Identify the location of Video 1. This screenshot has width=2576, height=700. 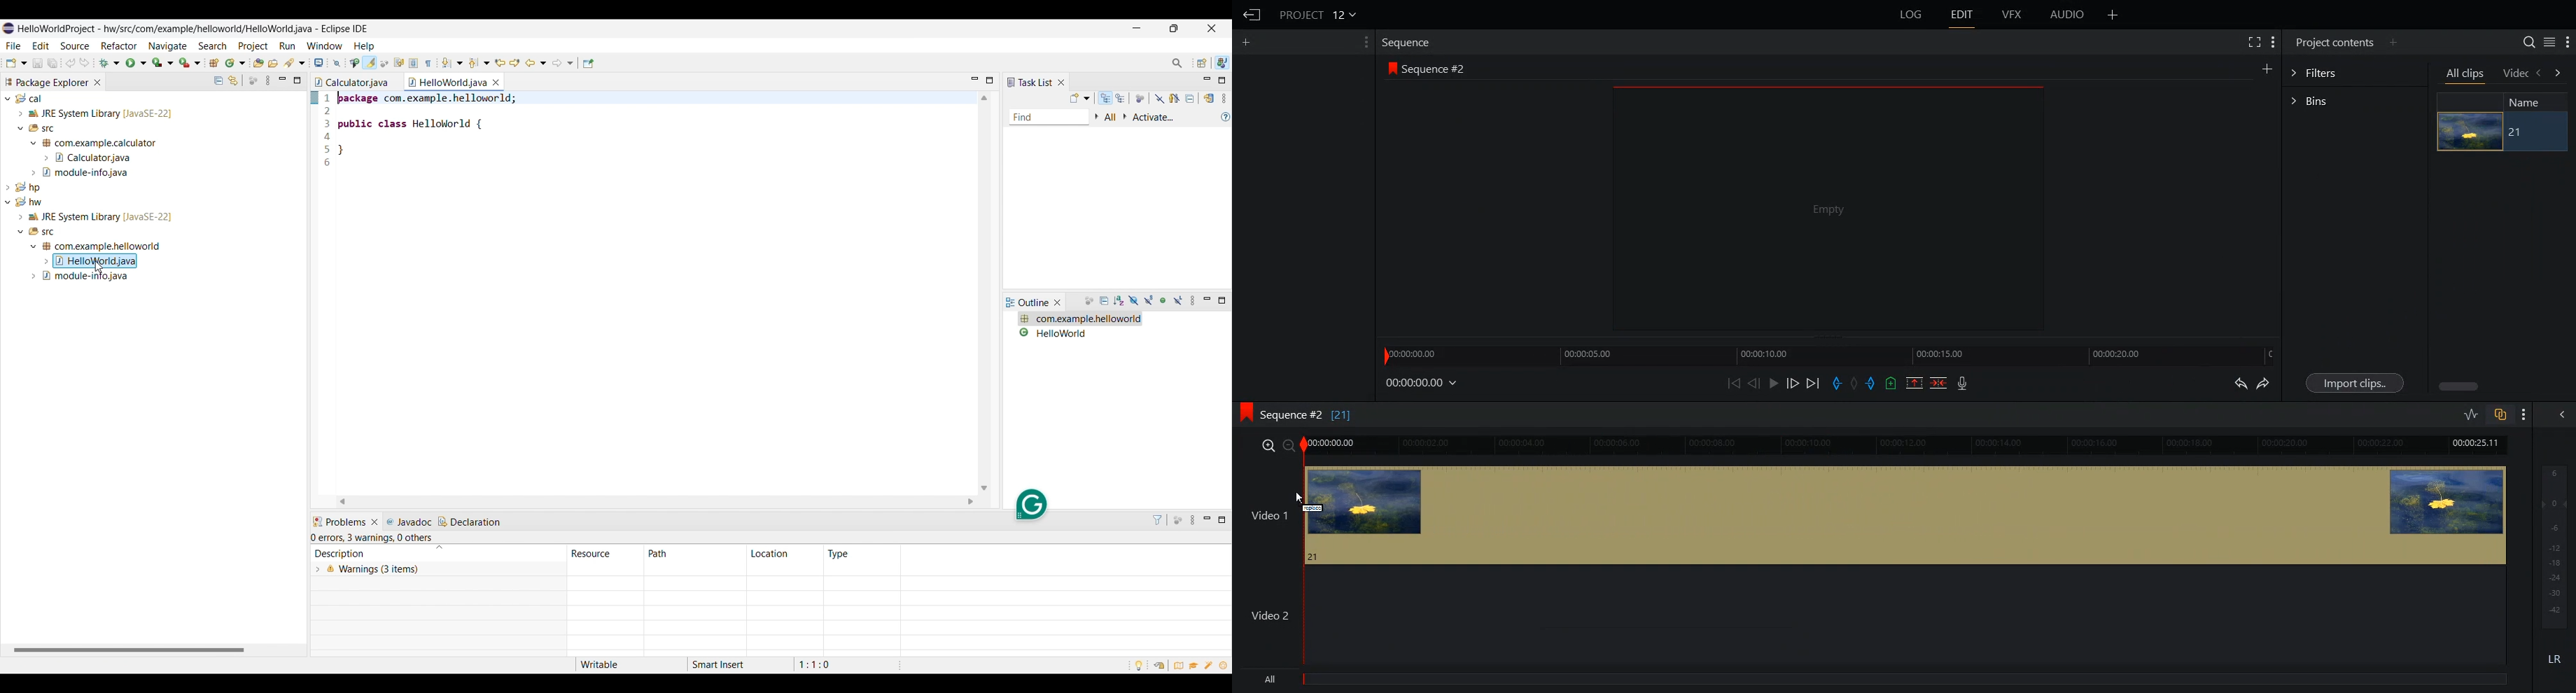
(1905, 514).